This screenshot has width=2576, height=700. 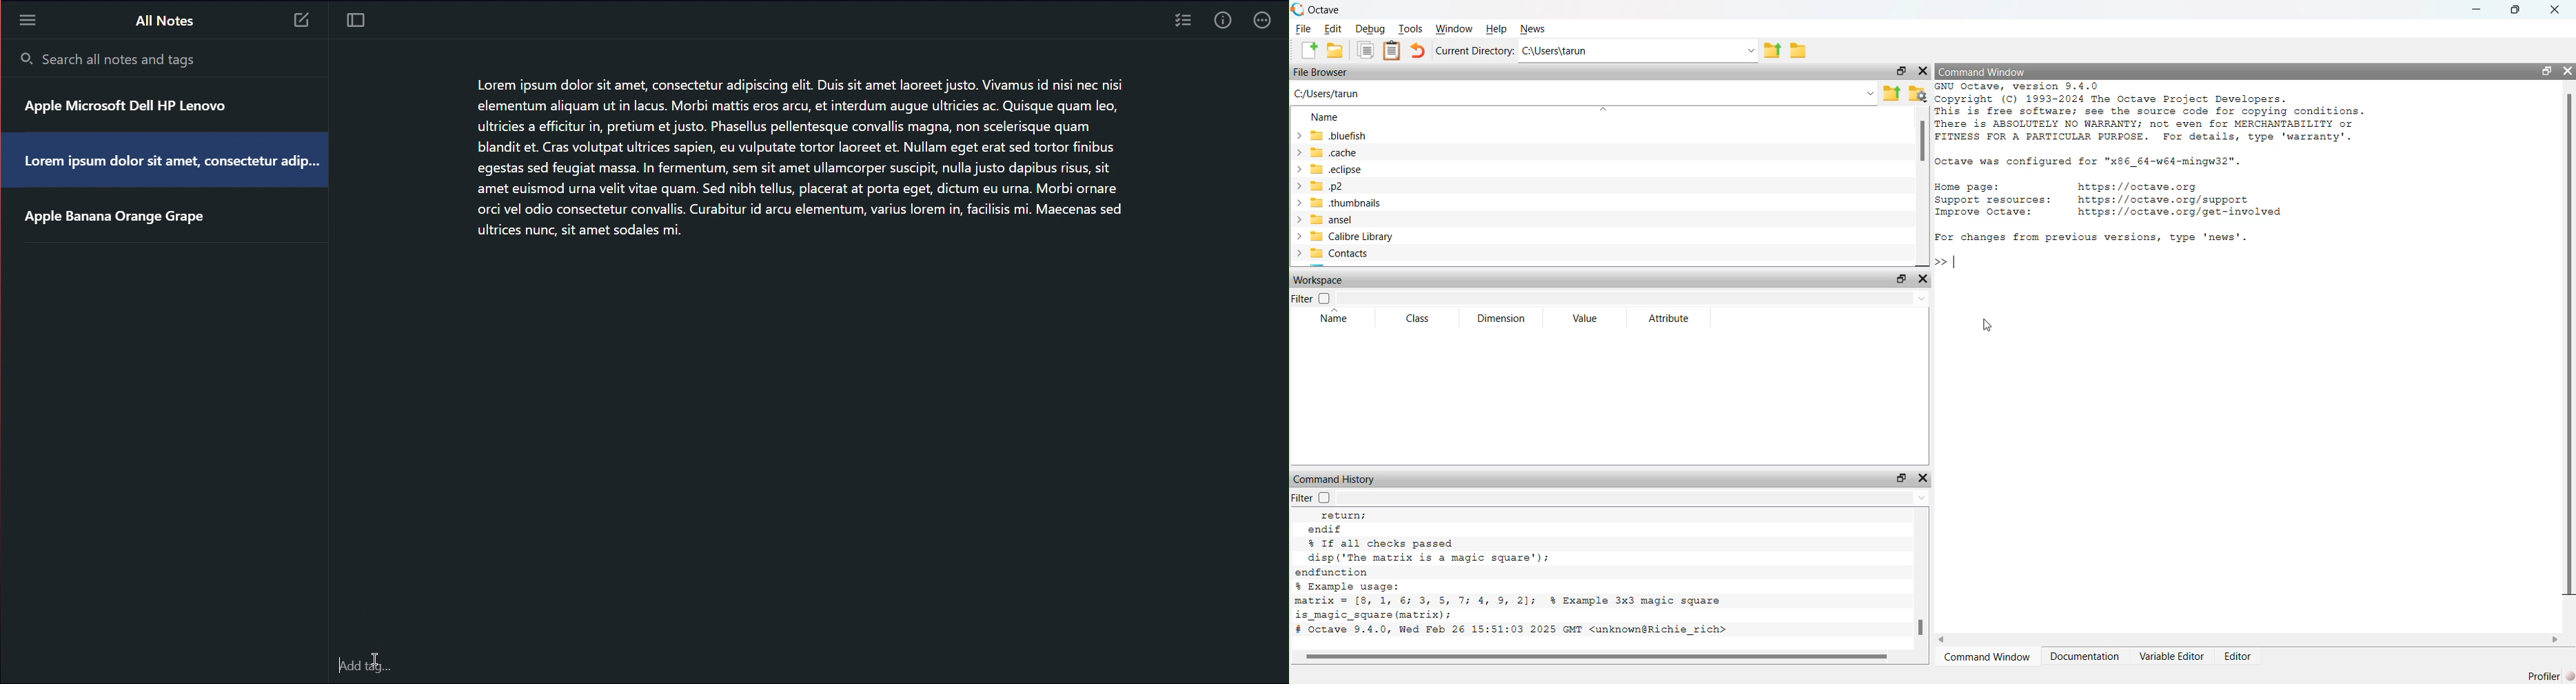 I want to click on New folder, so click(x=1335, y=50).